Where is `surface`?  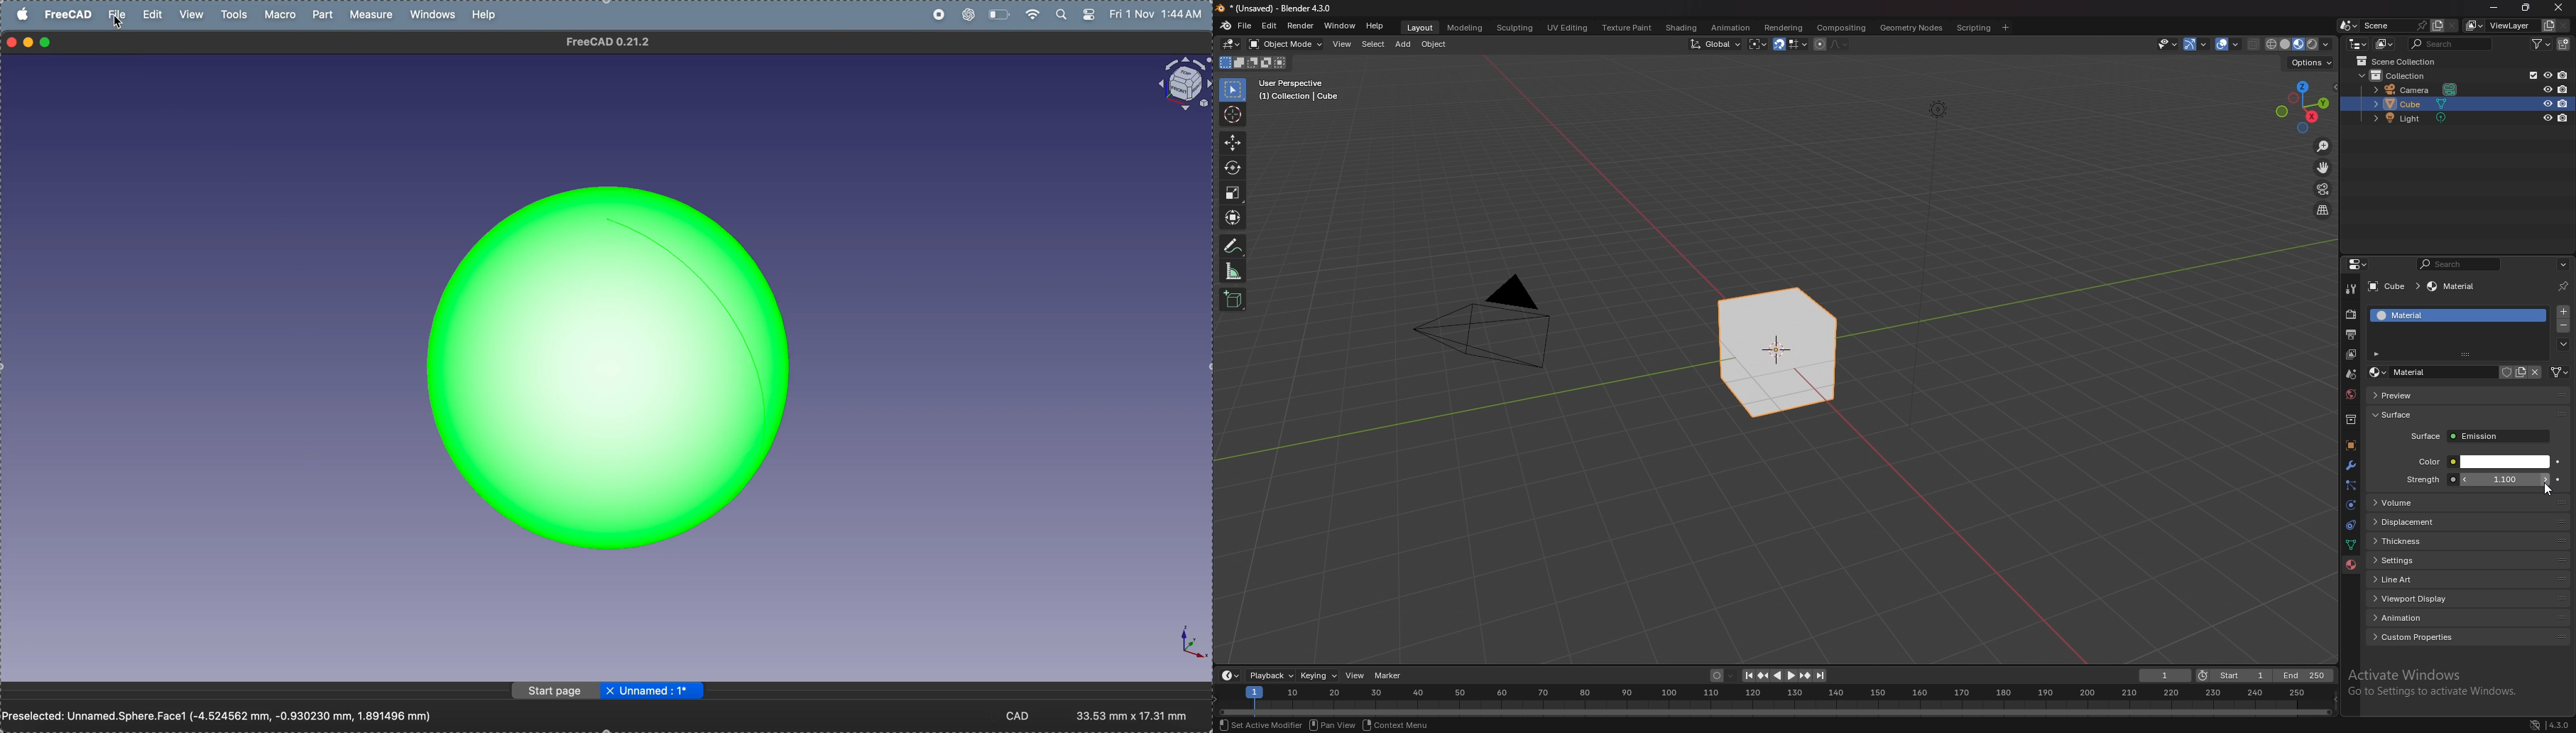 surface is located at coordinates (2409, 415).